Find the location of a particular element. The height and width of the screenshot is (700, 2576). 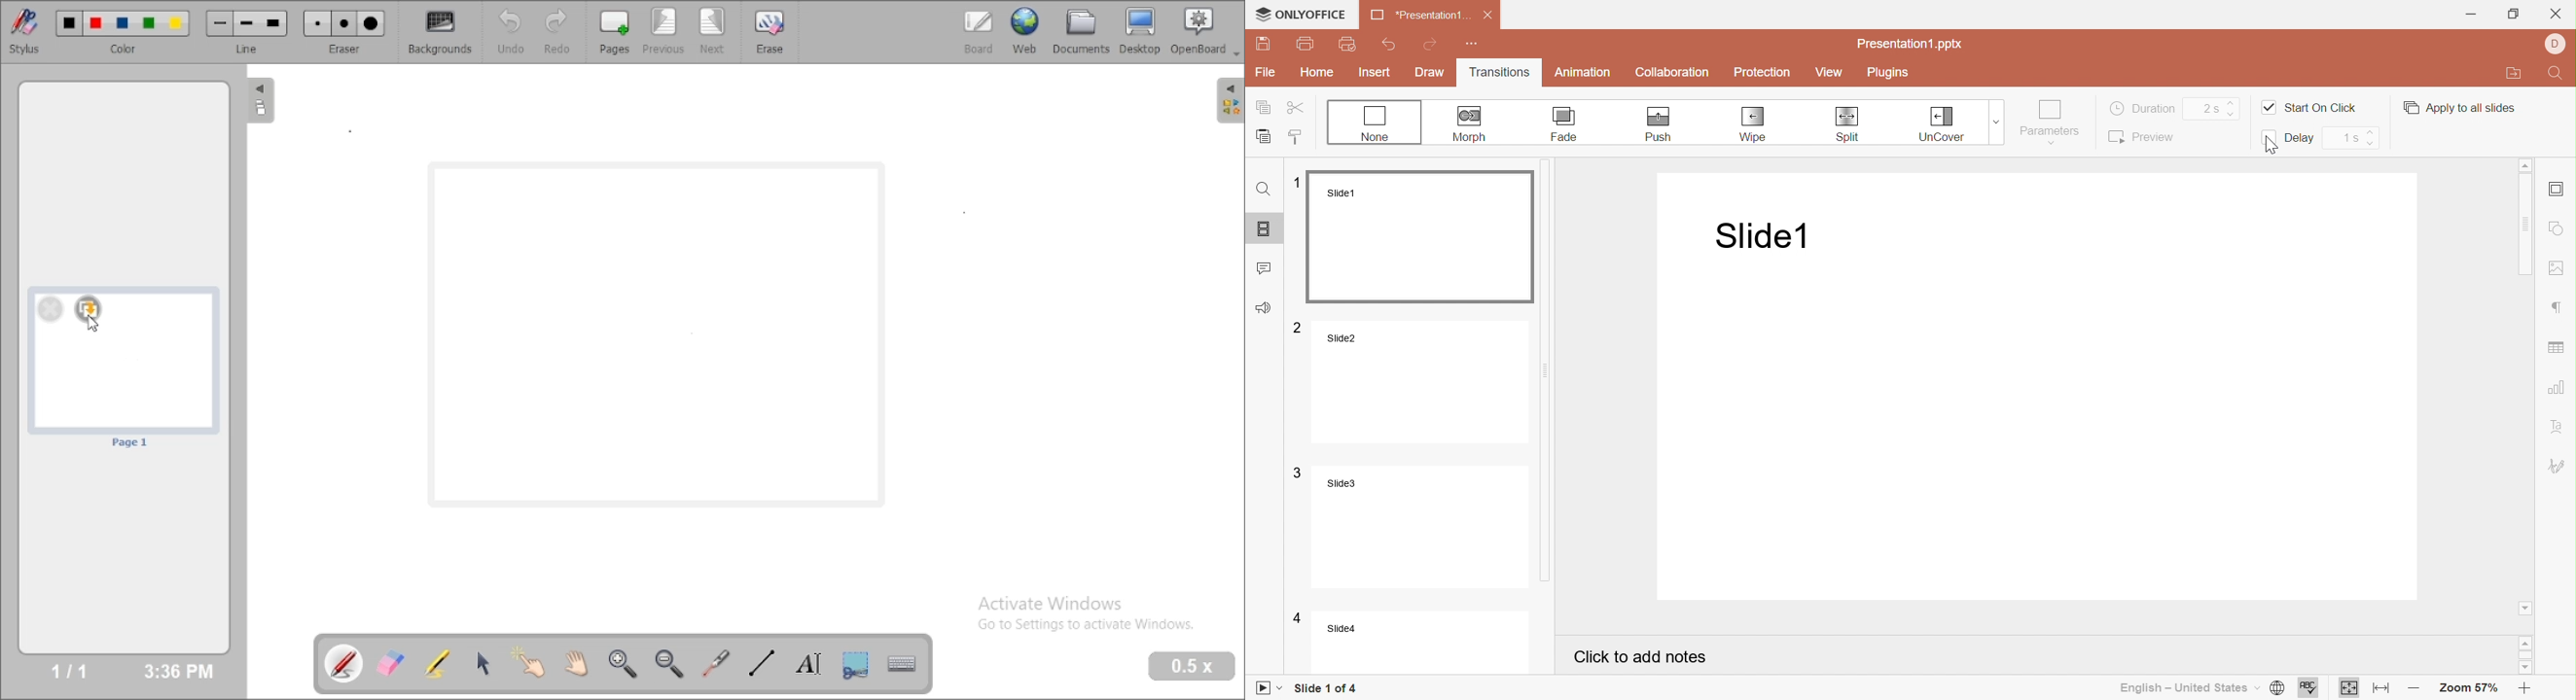

Scroll bar is located at coordinates (1552, 369).